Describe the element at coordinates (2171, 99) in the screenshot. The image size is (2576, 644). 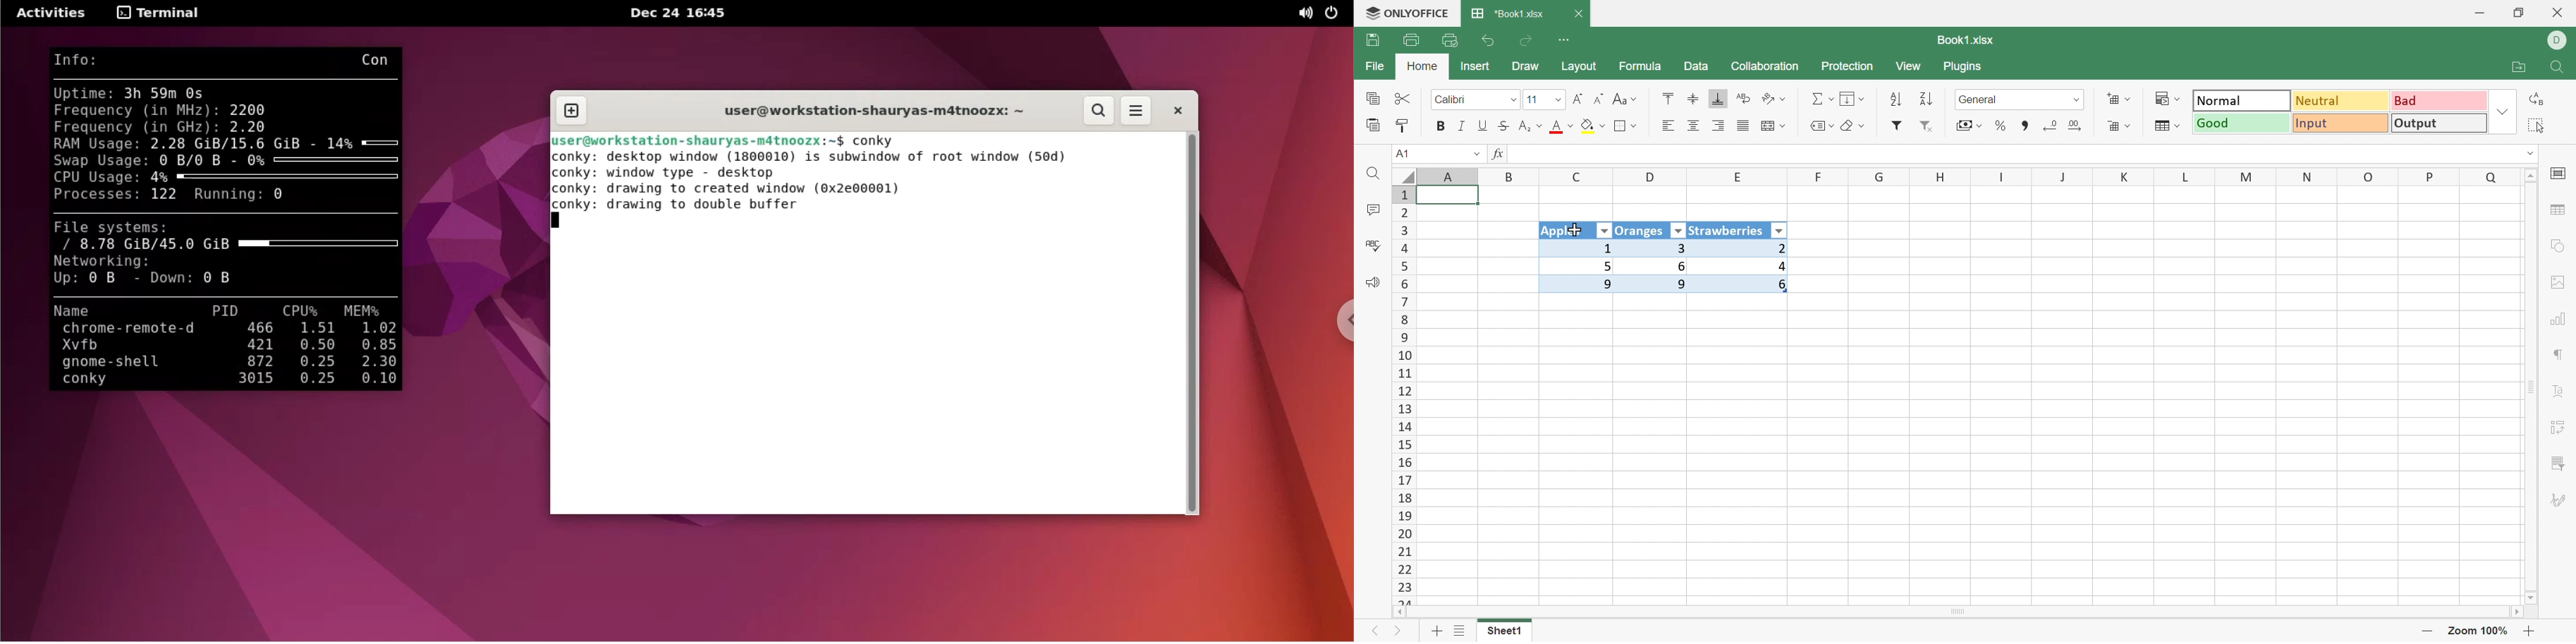
I see `Conditional formatting` at that location.